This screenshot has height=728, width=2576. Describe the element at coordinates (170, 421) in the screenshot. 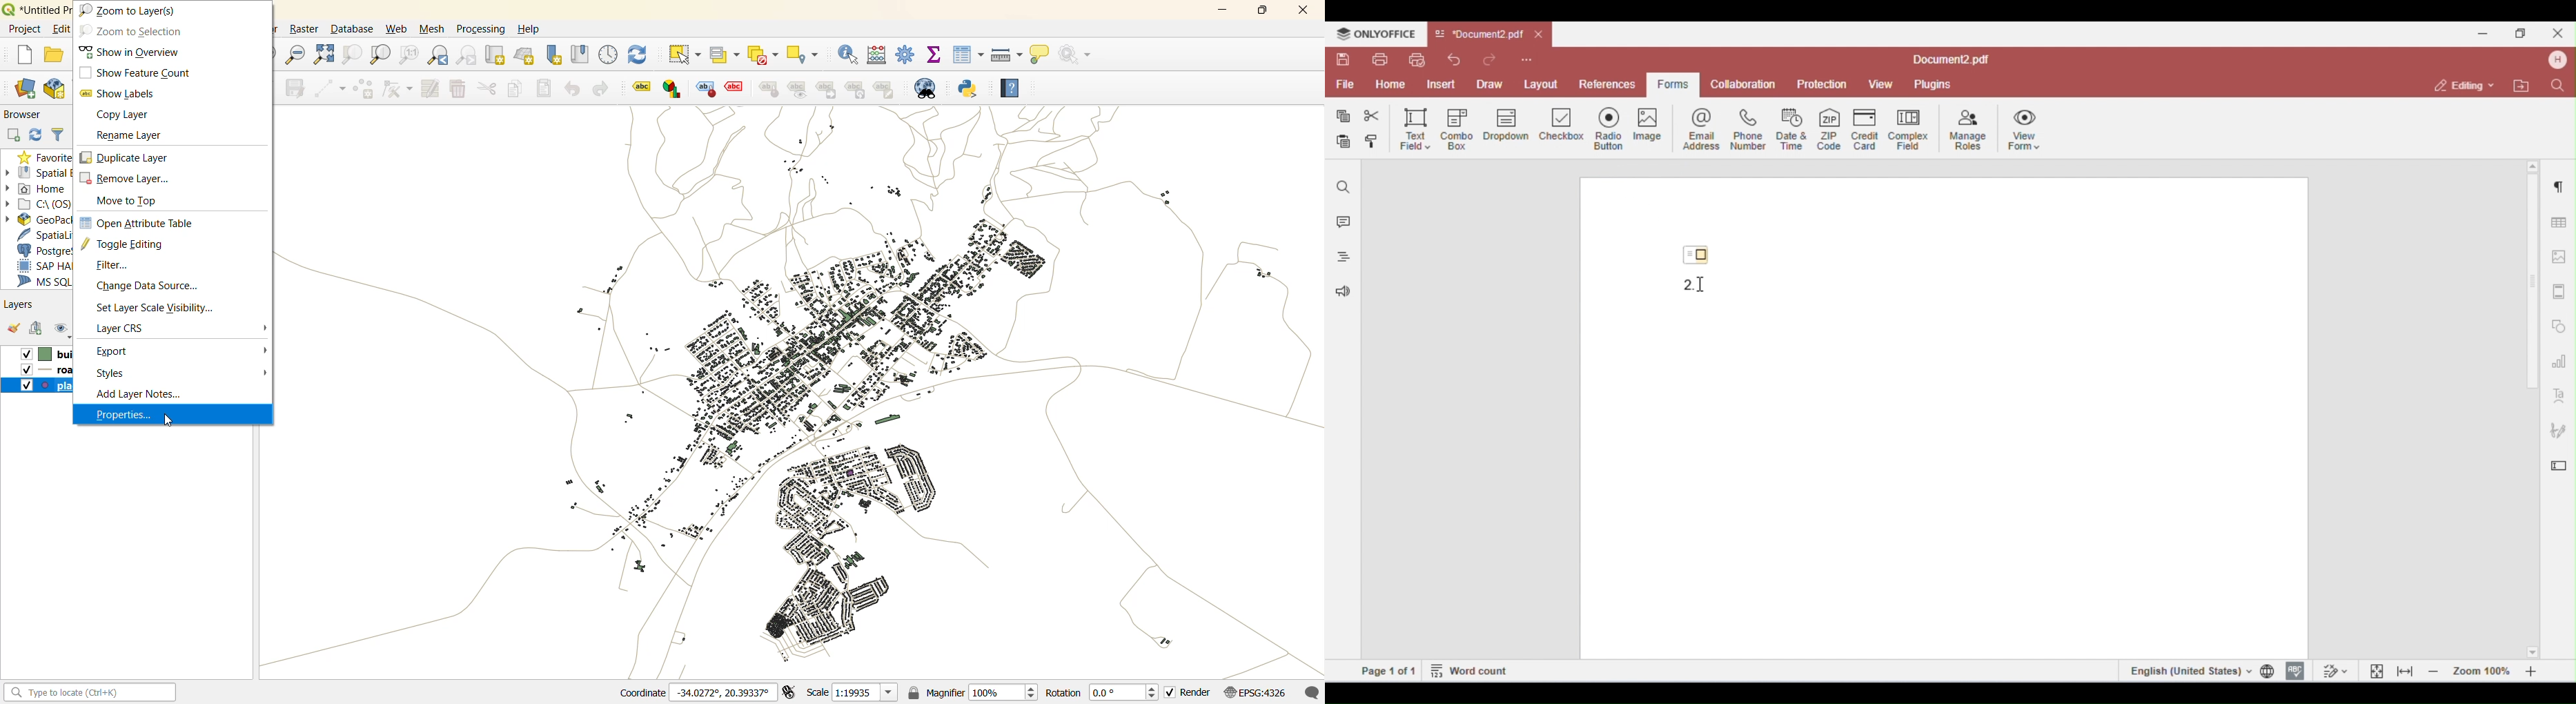

I see `cursor` at that location.